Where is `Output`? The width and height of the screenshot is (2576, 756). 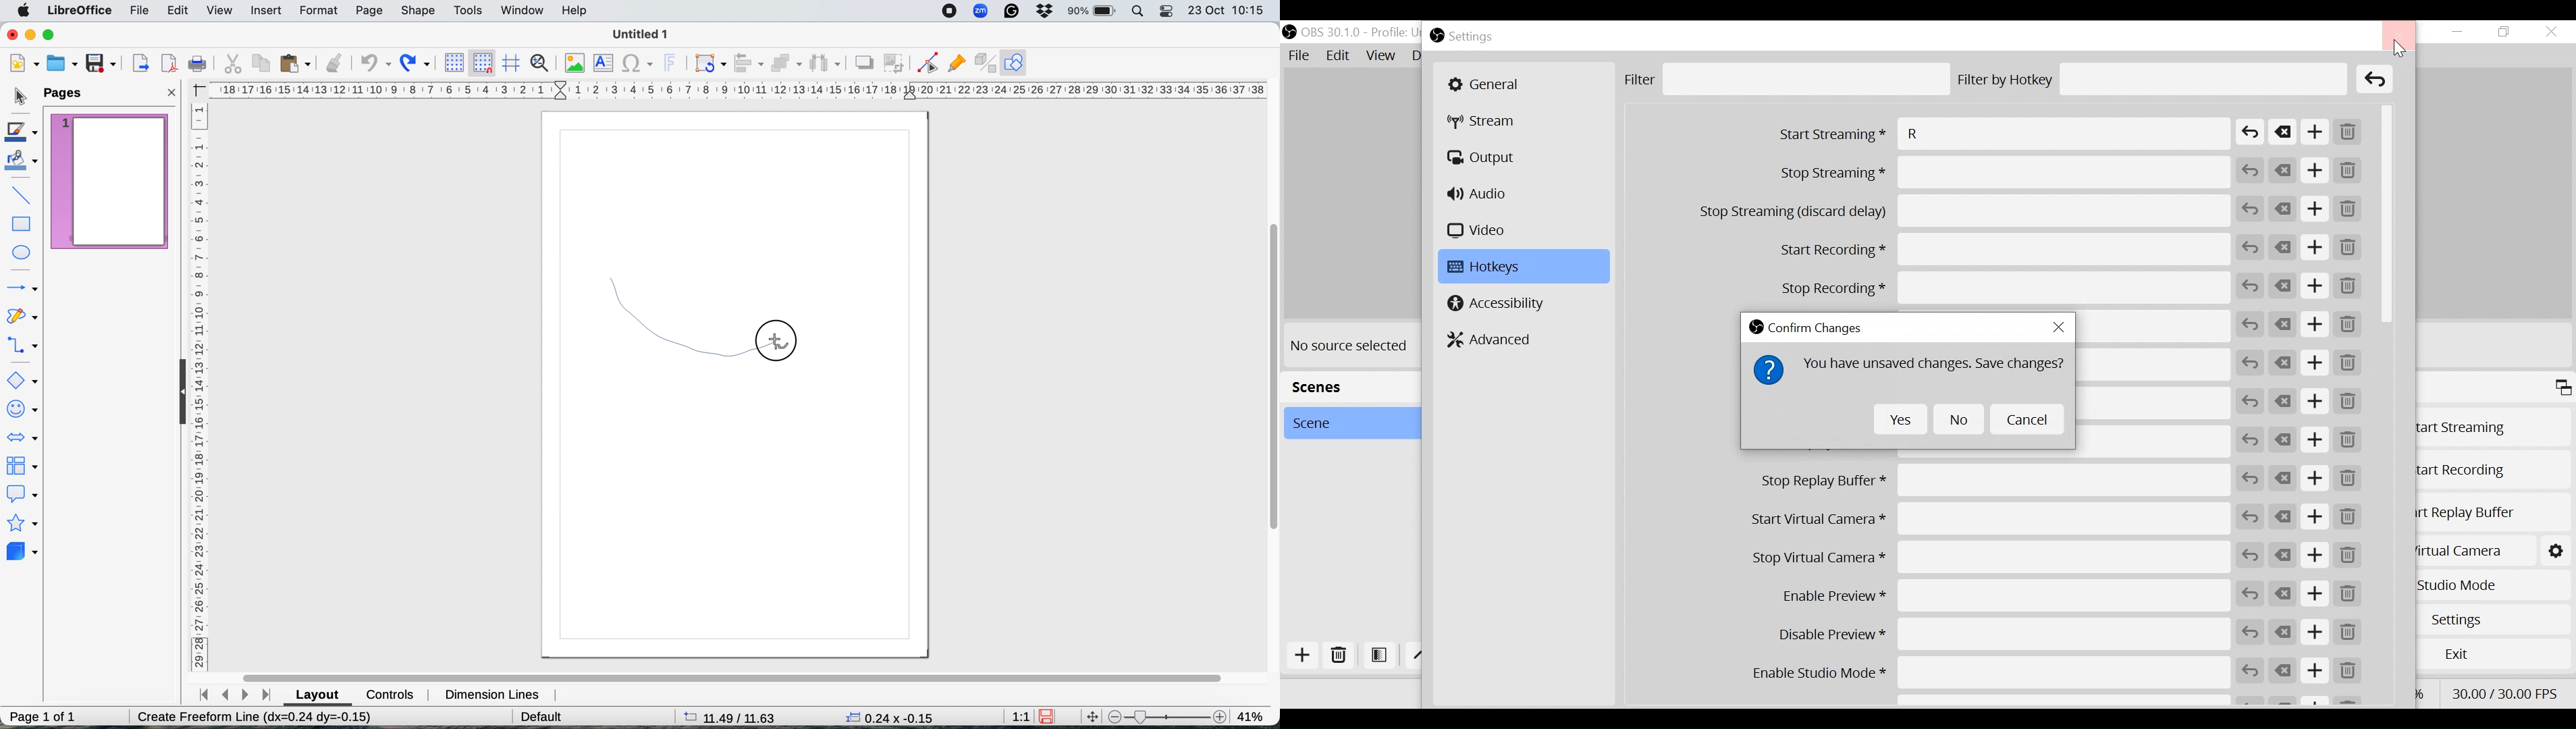
Output is located at coordinates (1486, 158).